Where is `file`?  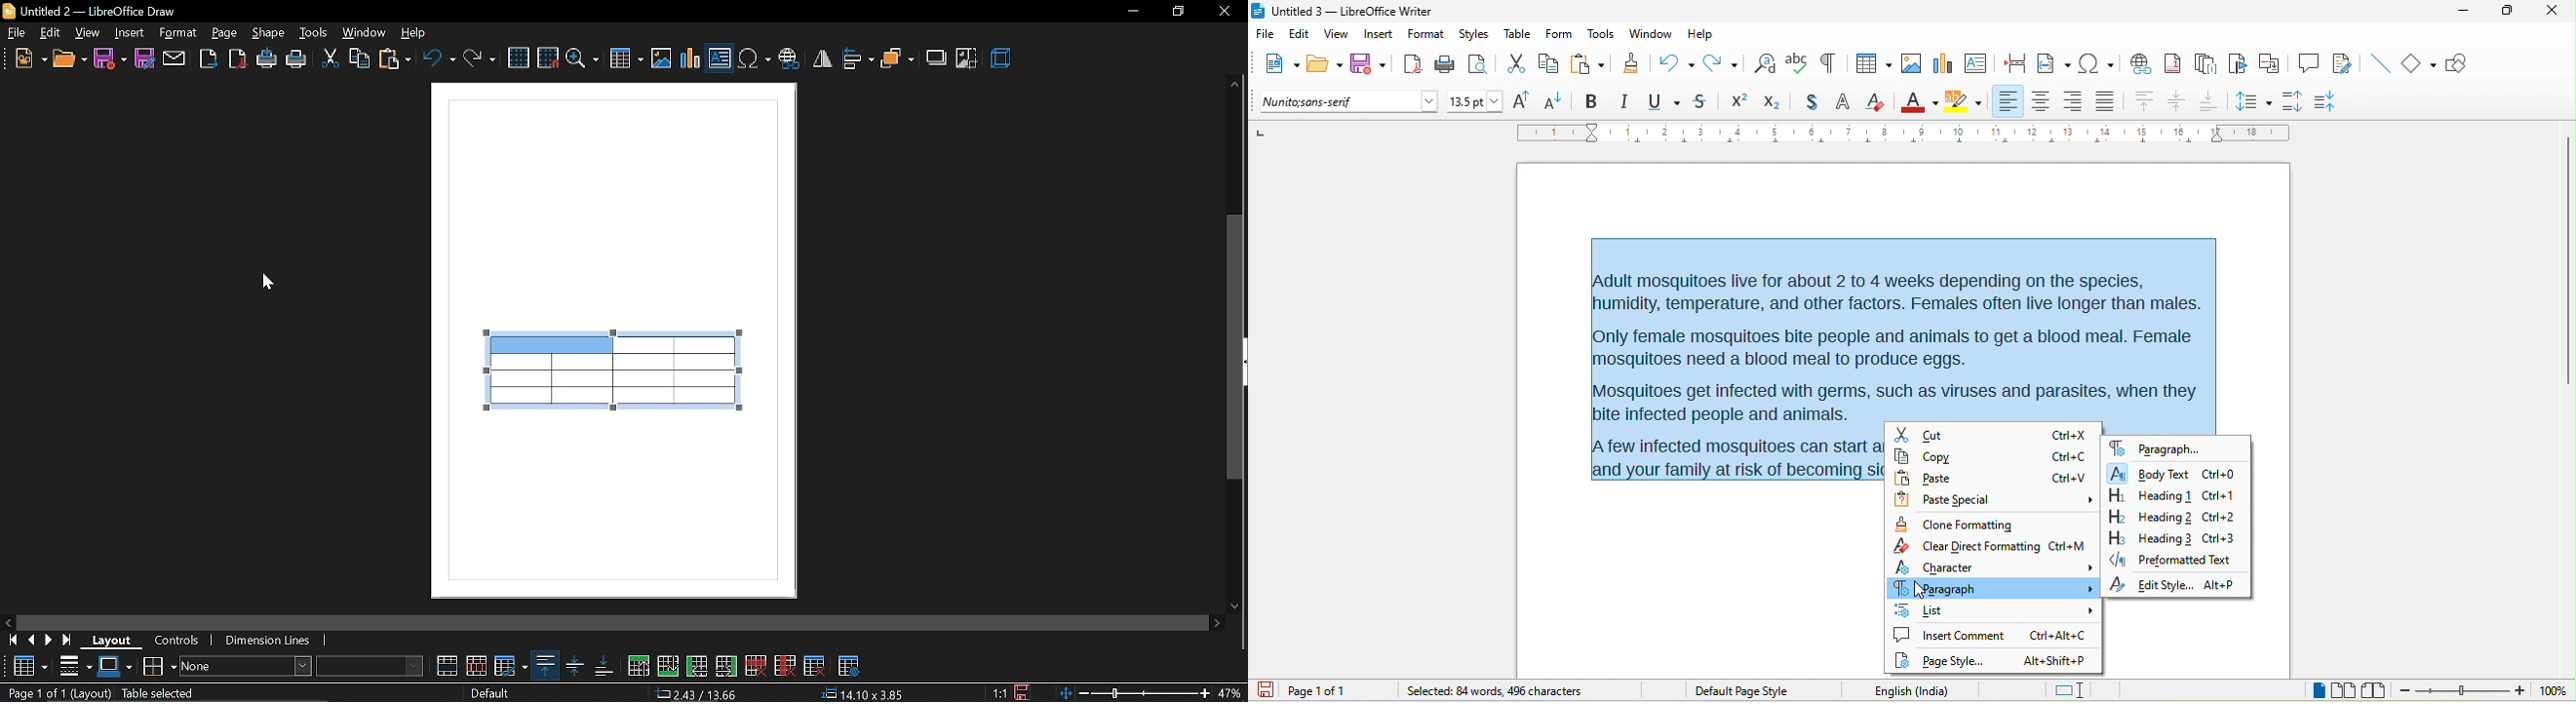 file is located at coordinates (1268, 35).